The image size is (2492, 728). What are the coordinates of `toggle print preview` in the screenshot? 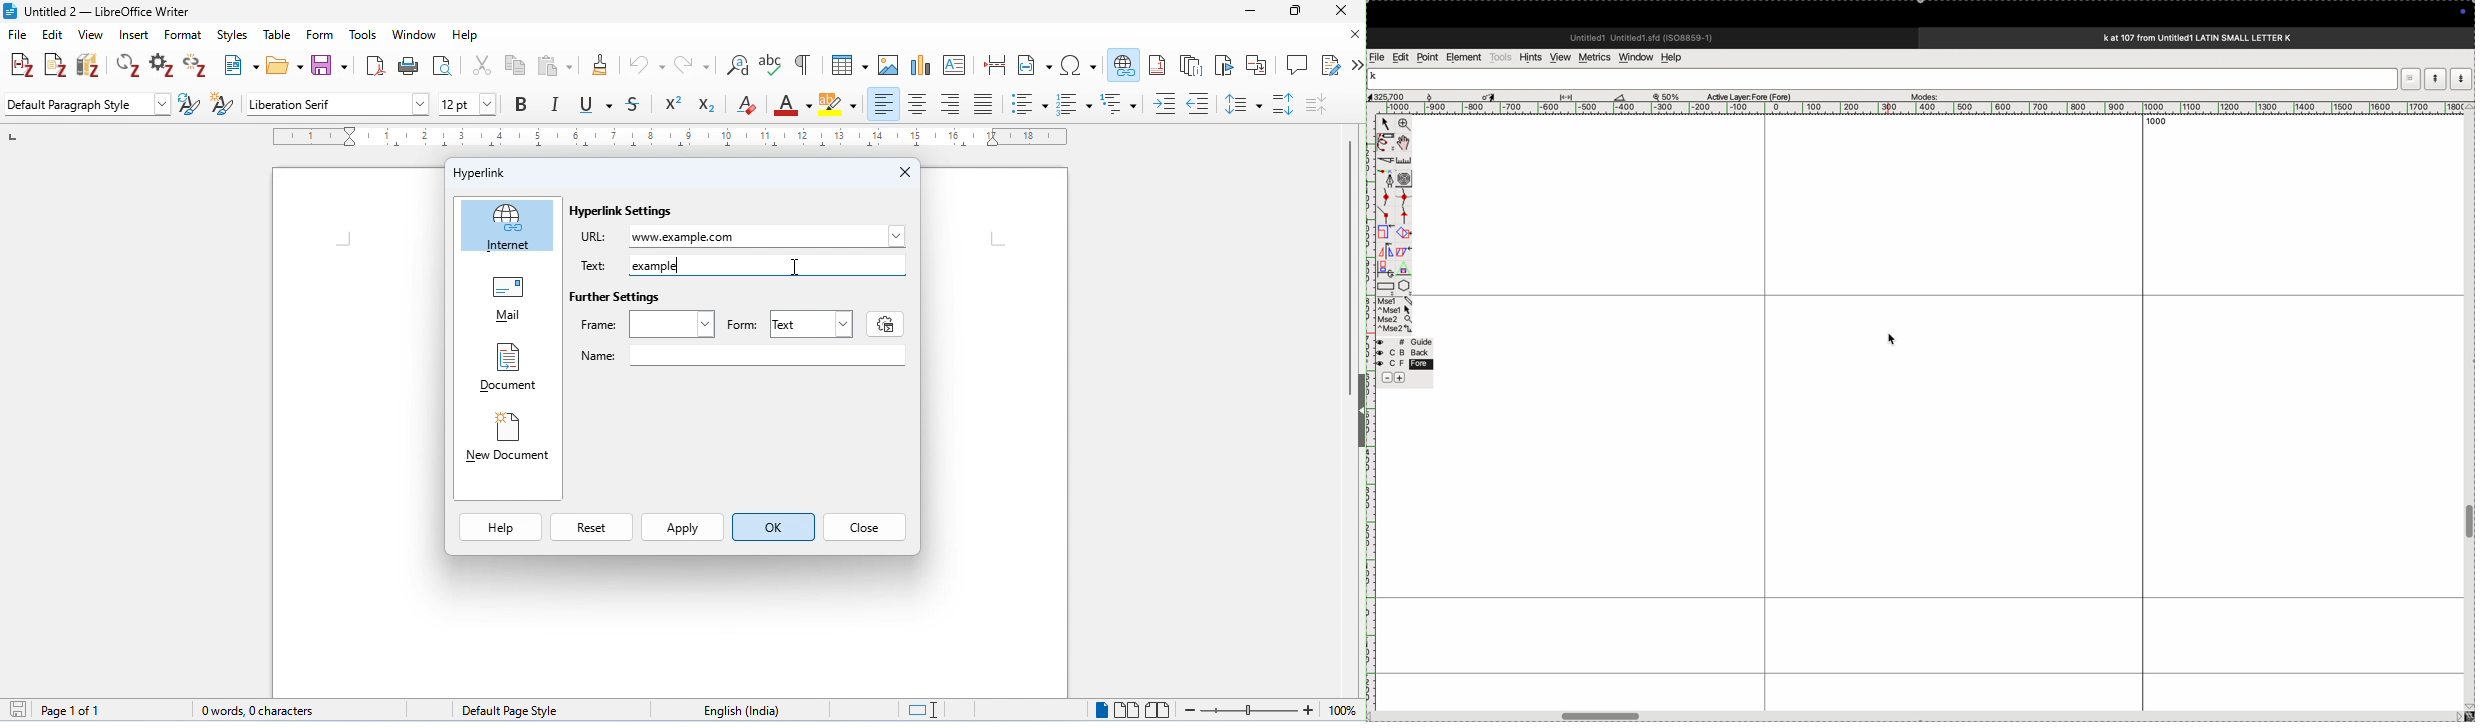 It's located at (443, 65).